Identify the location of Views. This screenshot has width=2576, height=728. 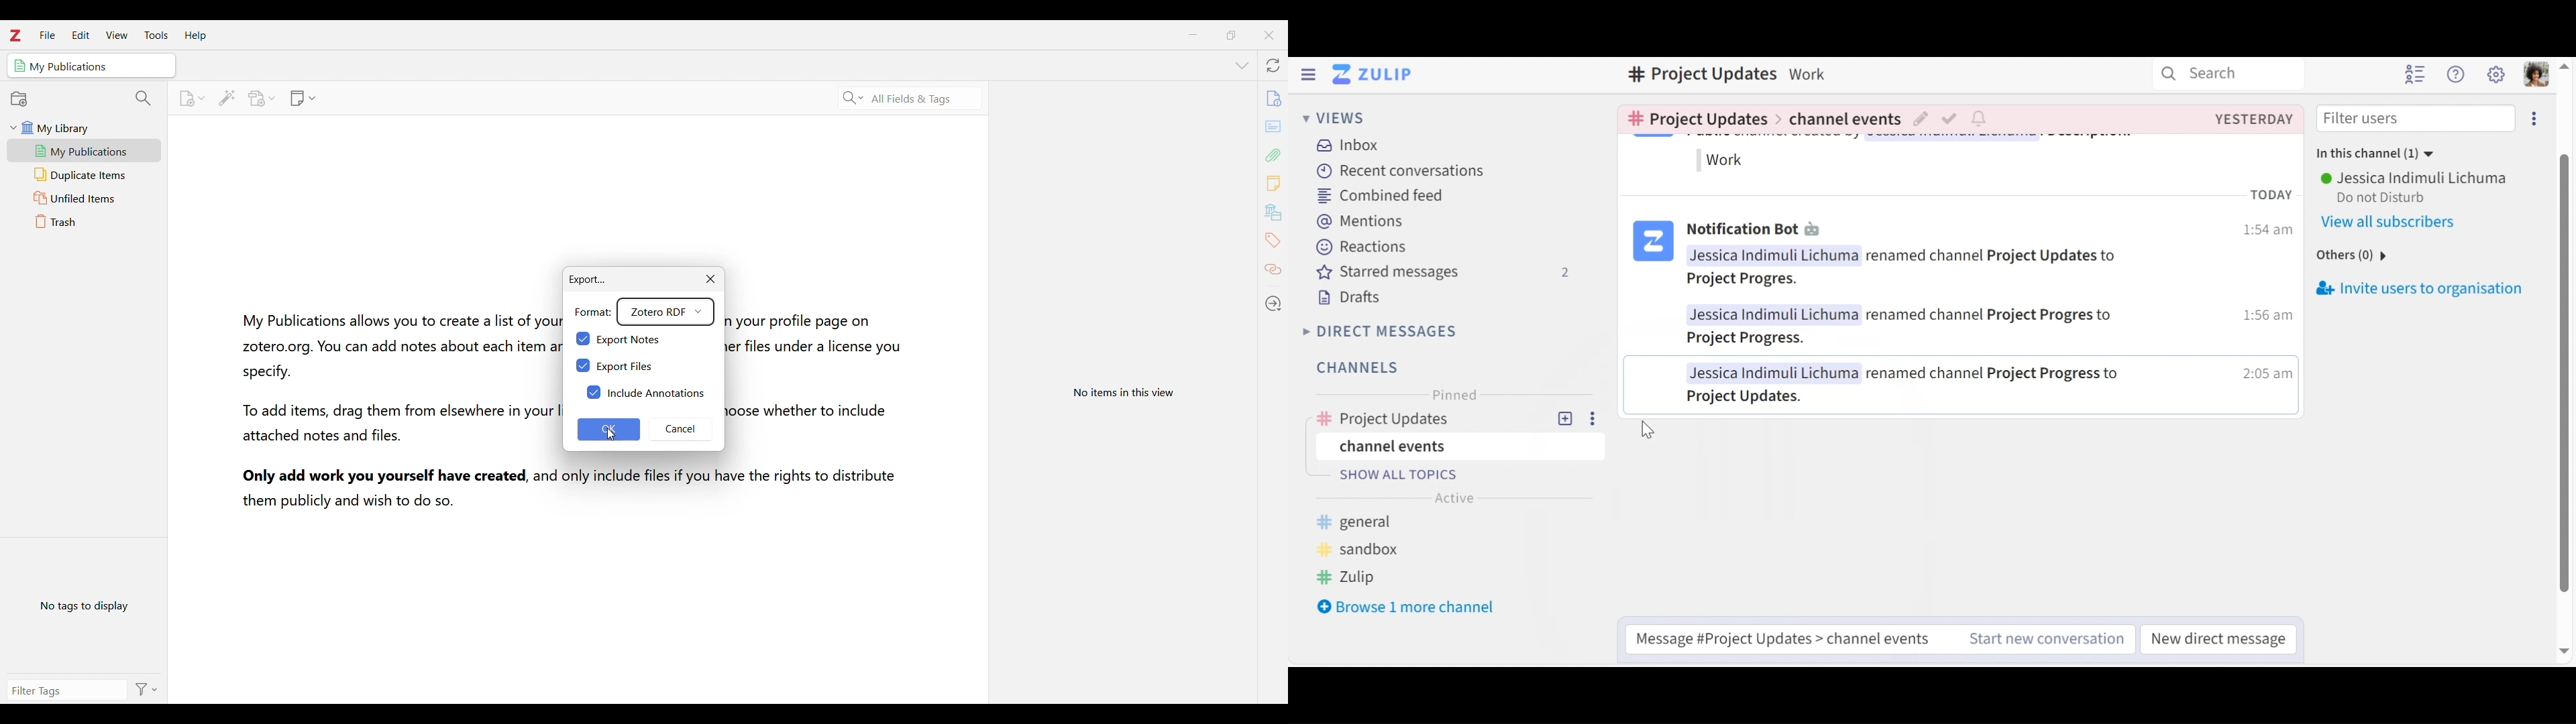
(1334, 119).